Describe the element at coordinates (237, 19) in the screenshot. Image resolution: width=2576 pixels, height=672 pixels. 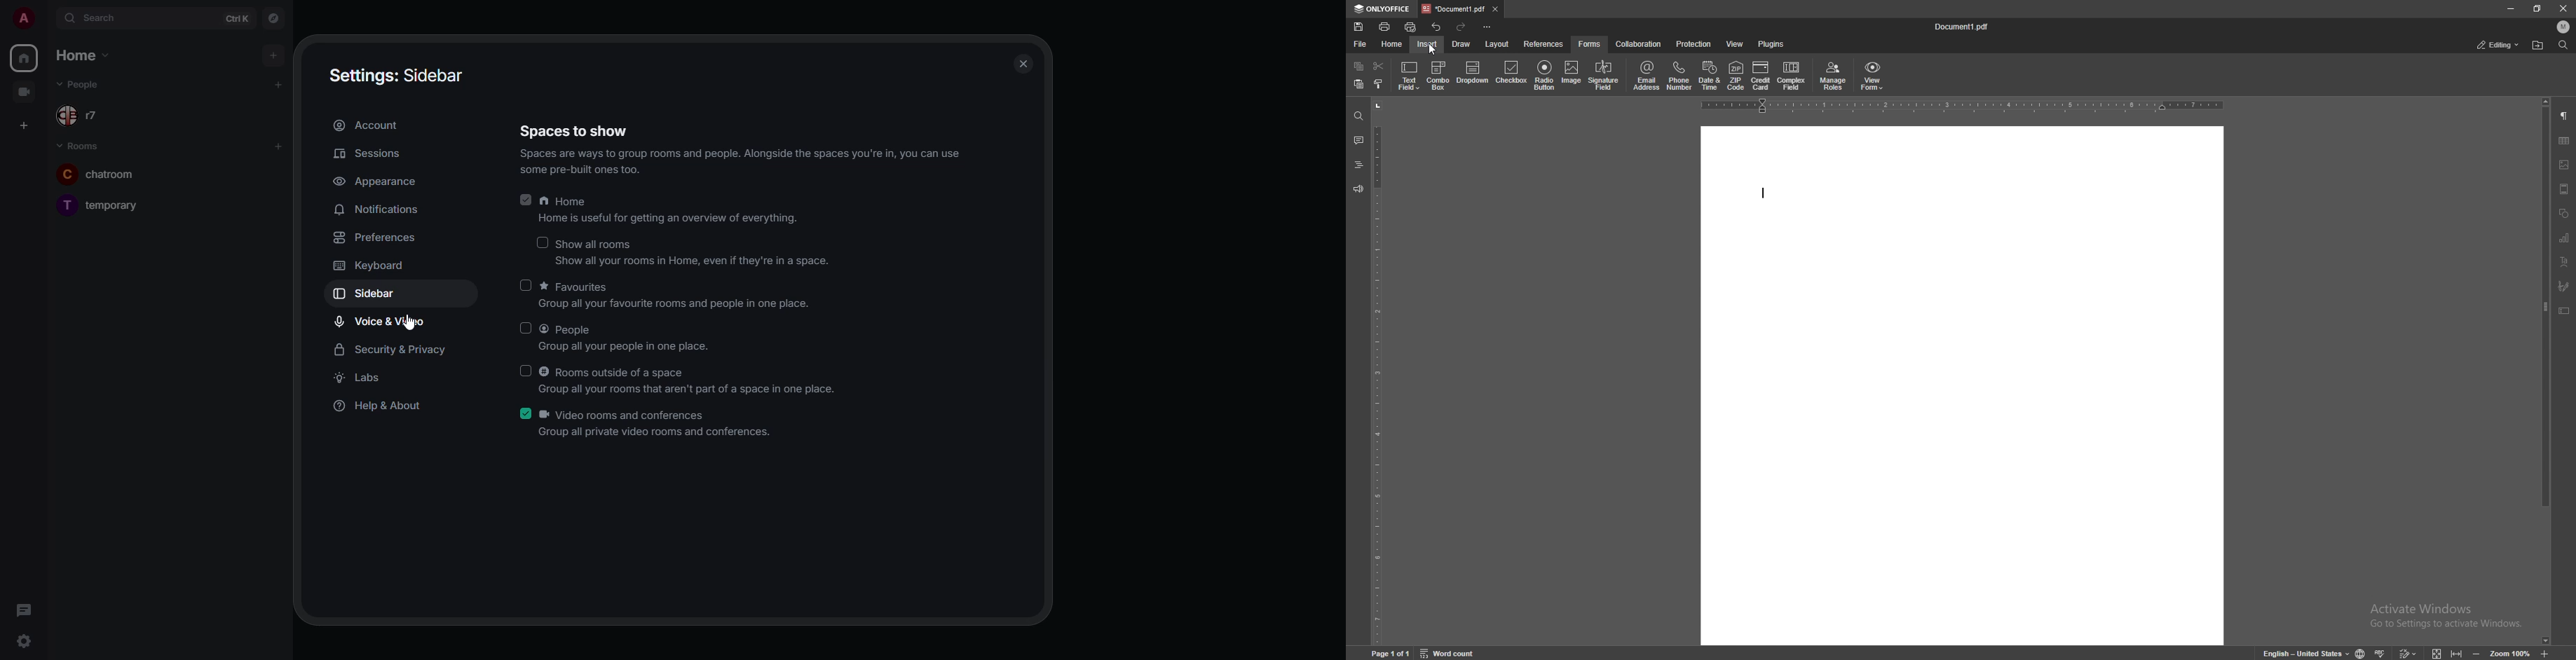
I see `ctrl K` at that location.